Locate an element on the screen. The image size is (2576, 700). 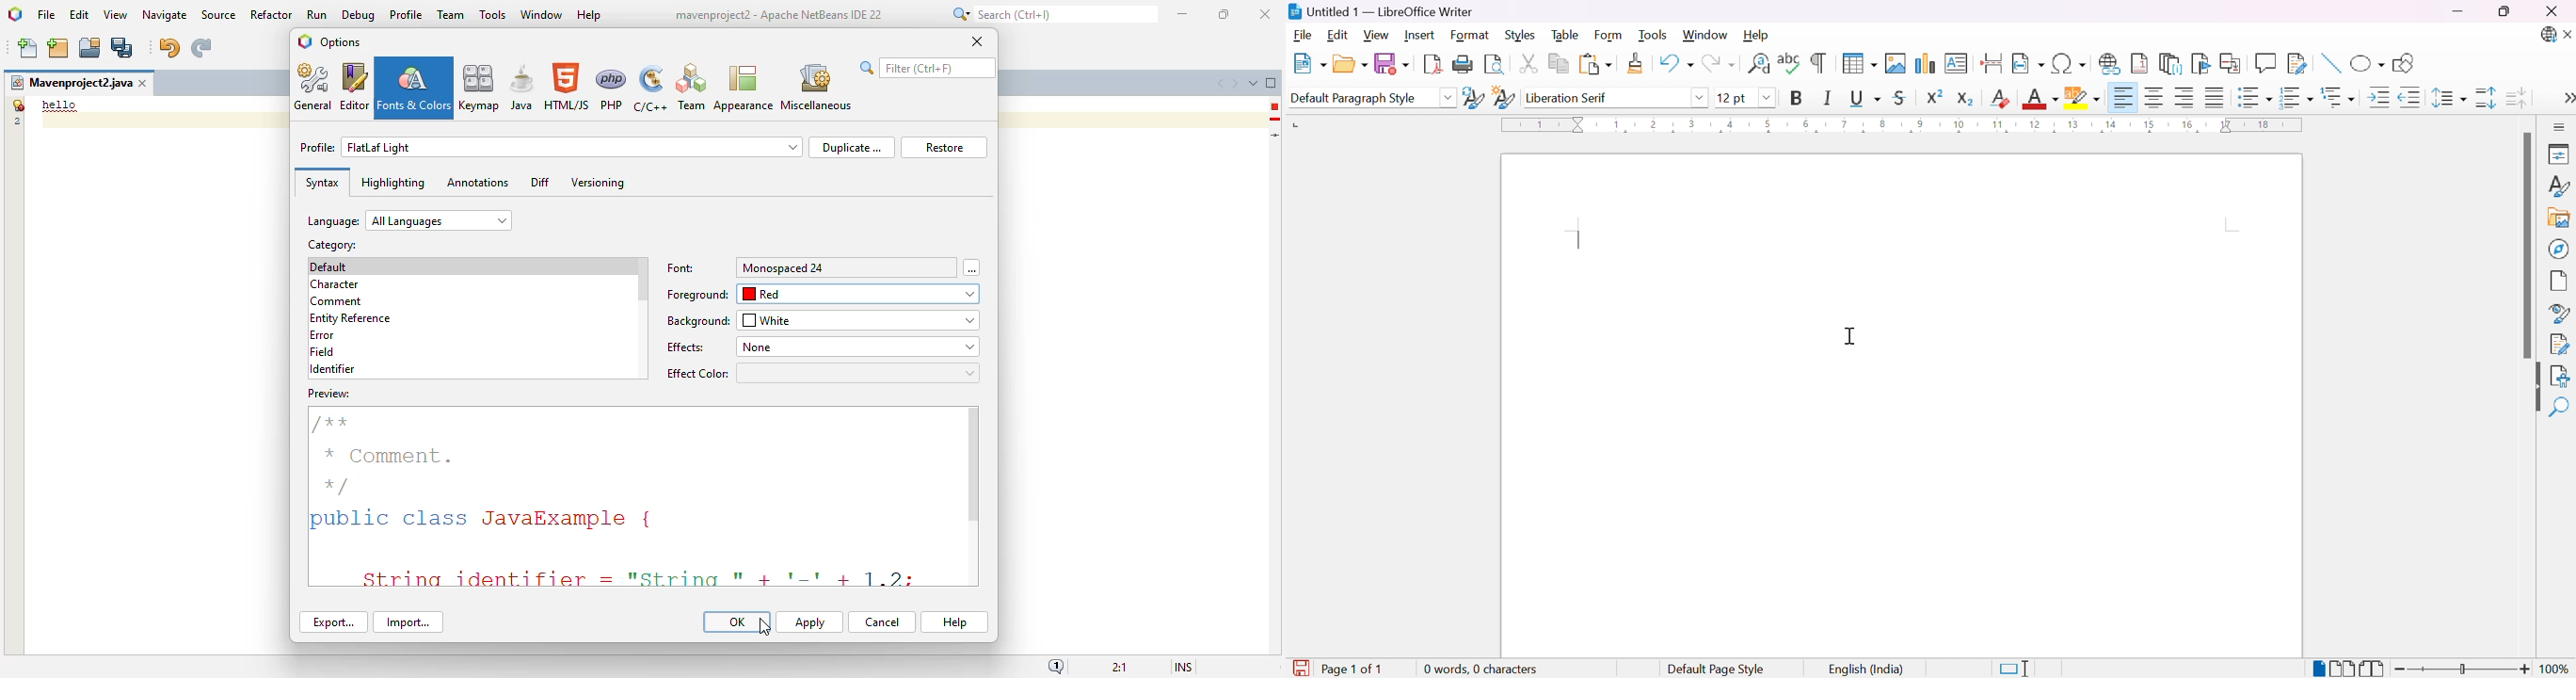
More is located at coordinates (2565, 100).